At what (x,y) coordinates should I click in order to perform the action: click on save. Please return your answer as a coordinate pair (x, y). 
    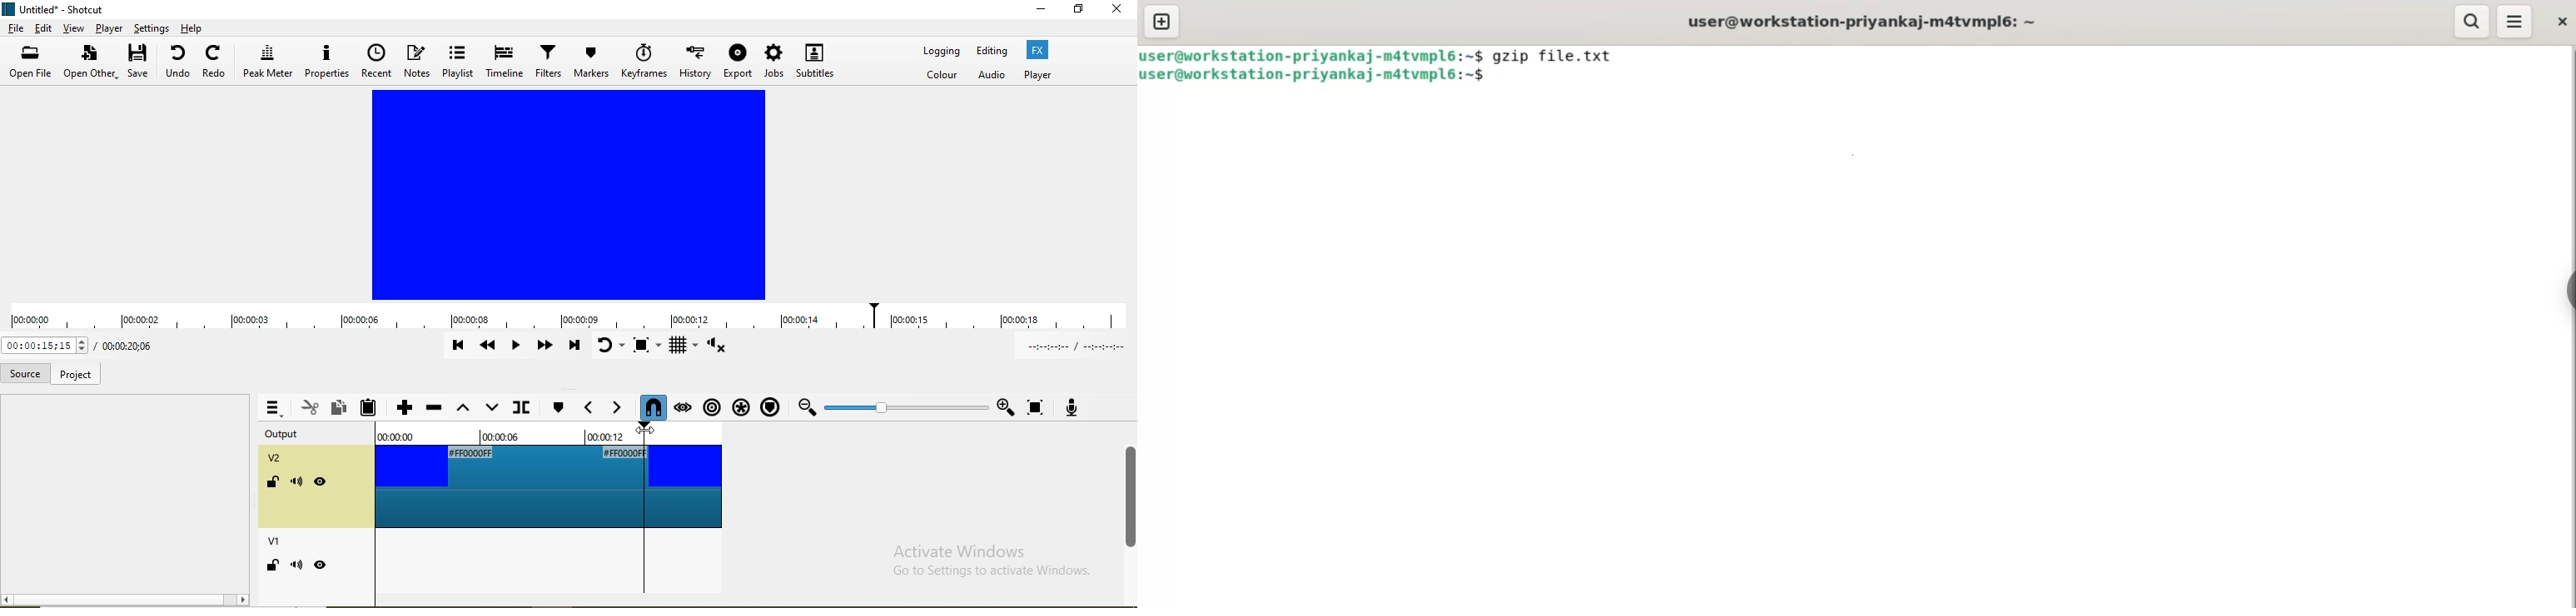
    Looking at the image, I should click on (141, 63).